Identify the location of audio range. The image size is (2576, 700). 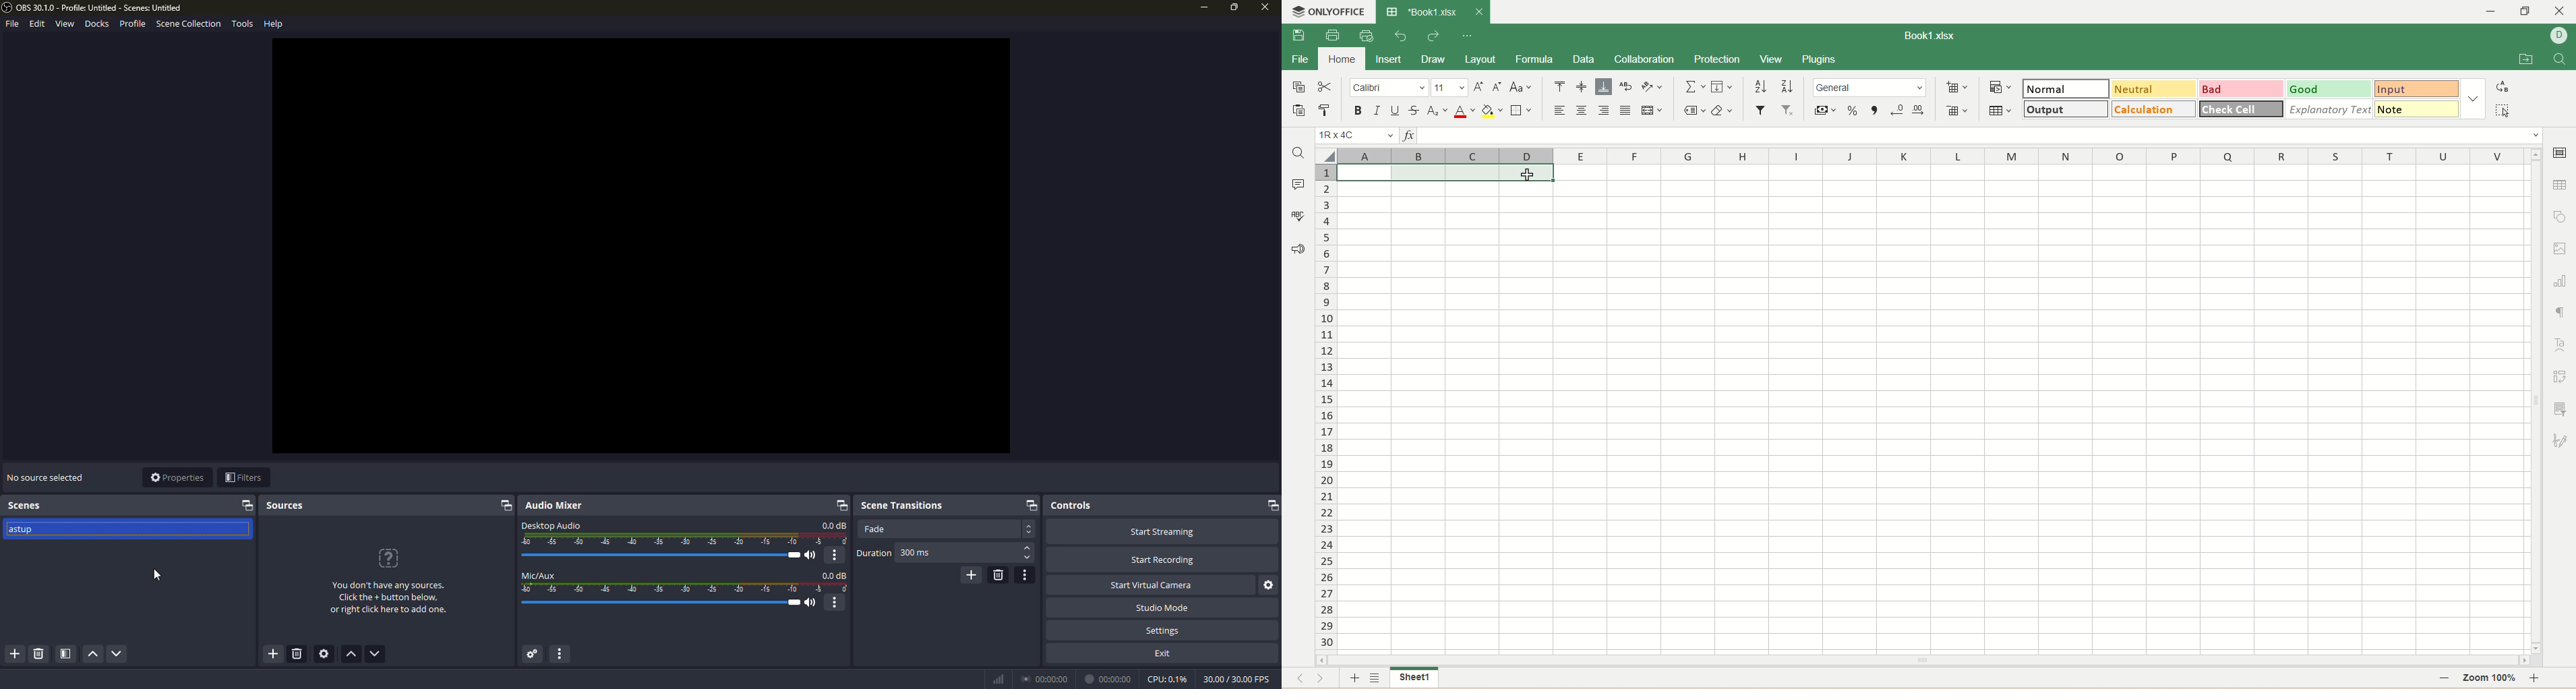
(686, 539).